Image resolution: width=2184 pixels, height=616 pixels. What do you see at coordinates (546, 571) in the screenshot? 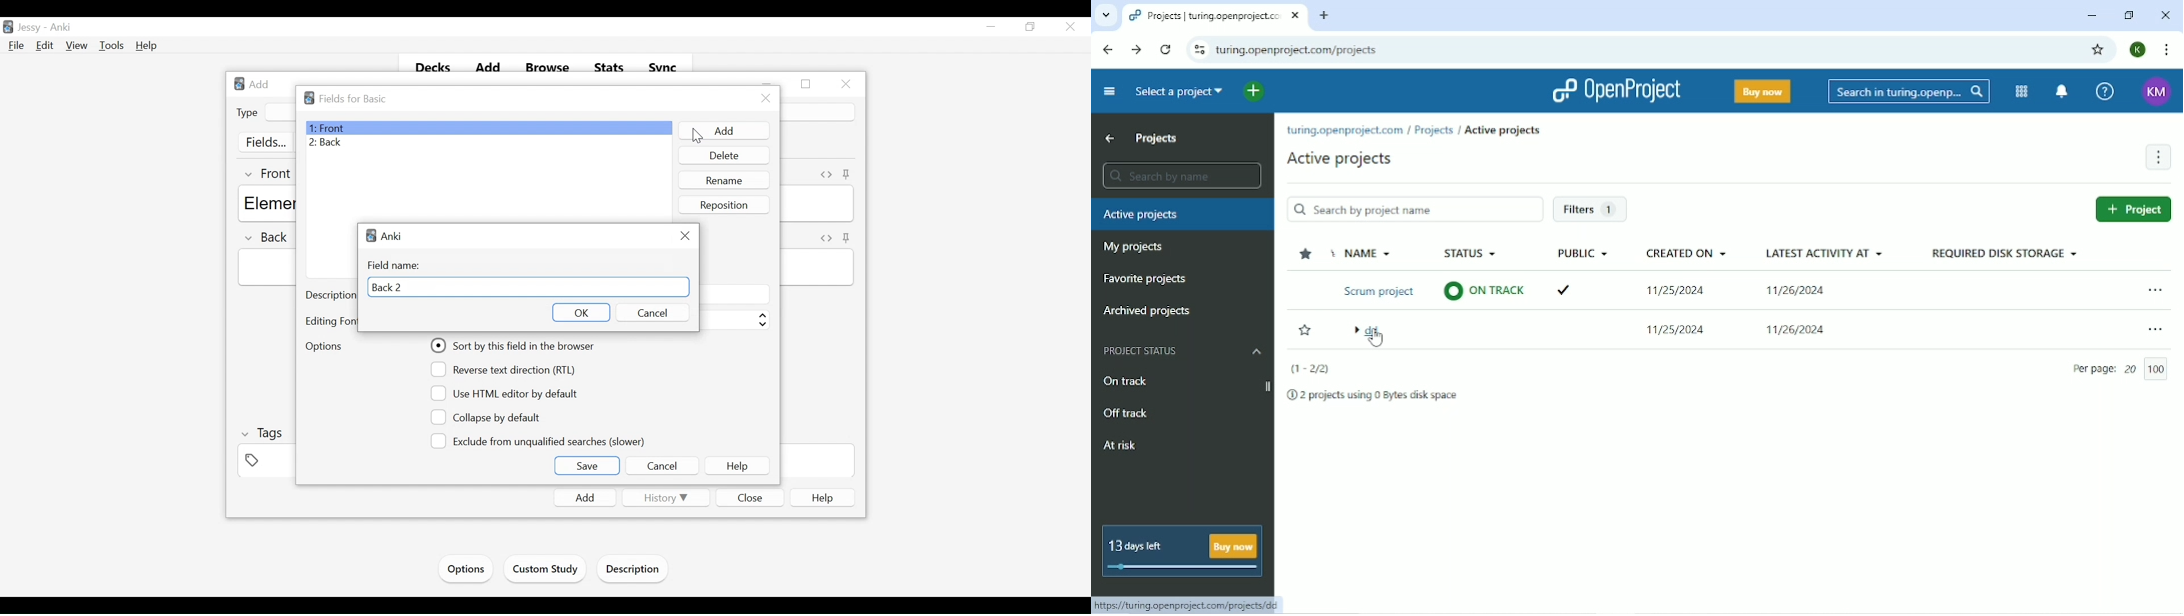
I see `Custom Study` at bounding box center [546, 571].